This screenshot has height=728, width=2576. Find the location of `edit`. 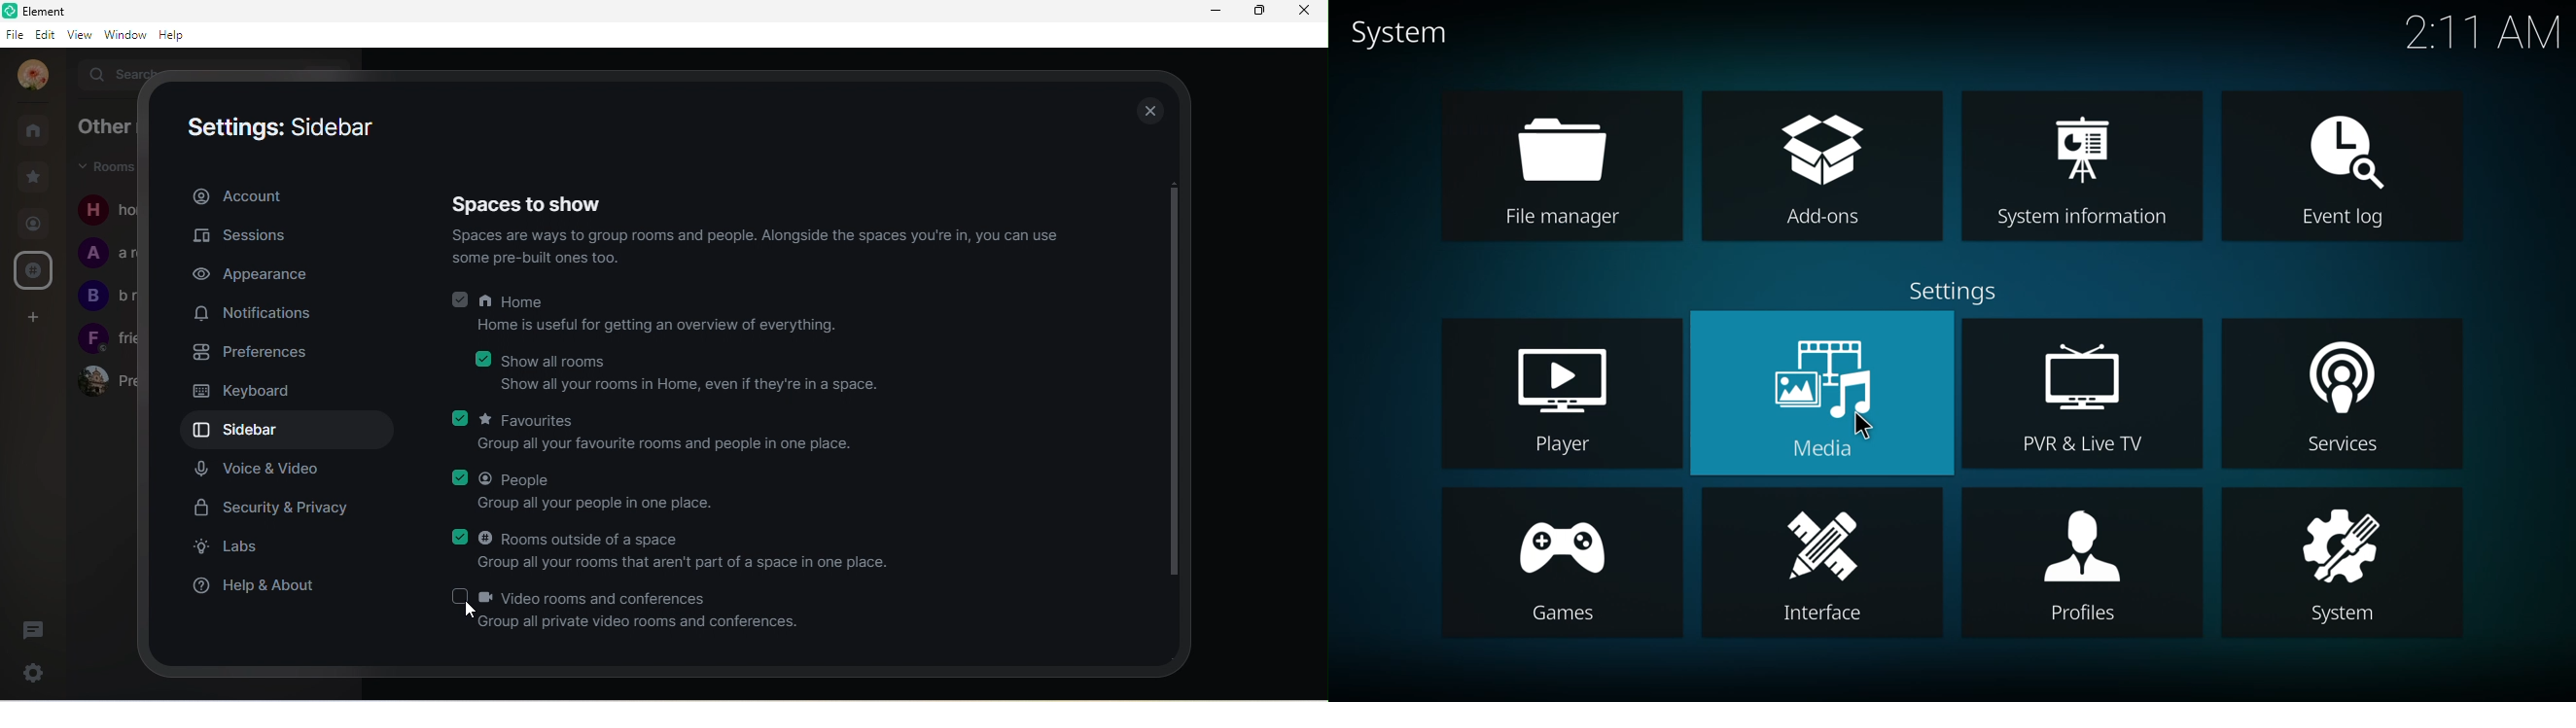

edit is located at coordinates (45, 36).